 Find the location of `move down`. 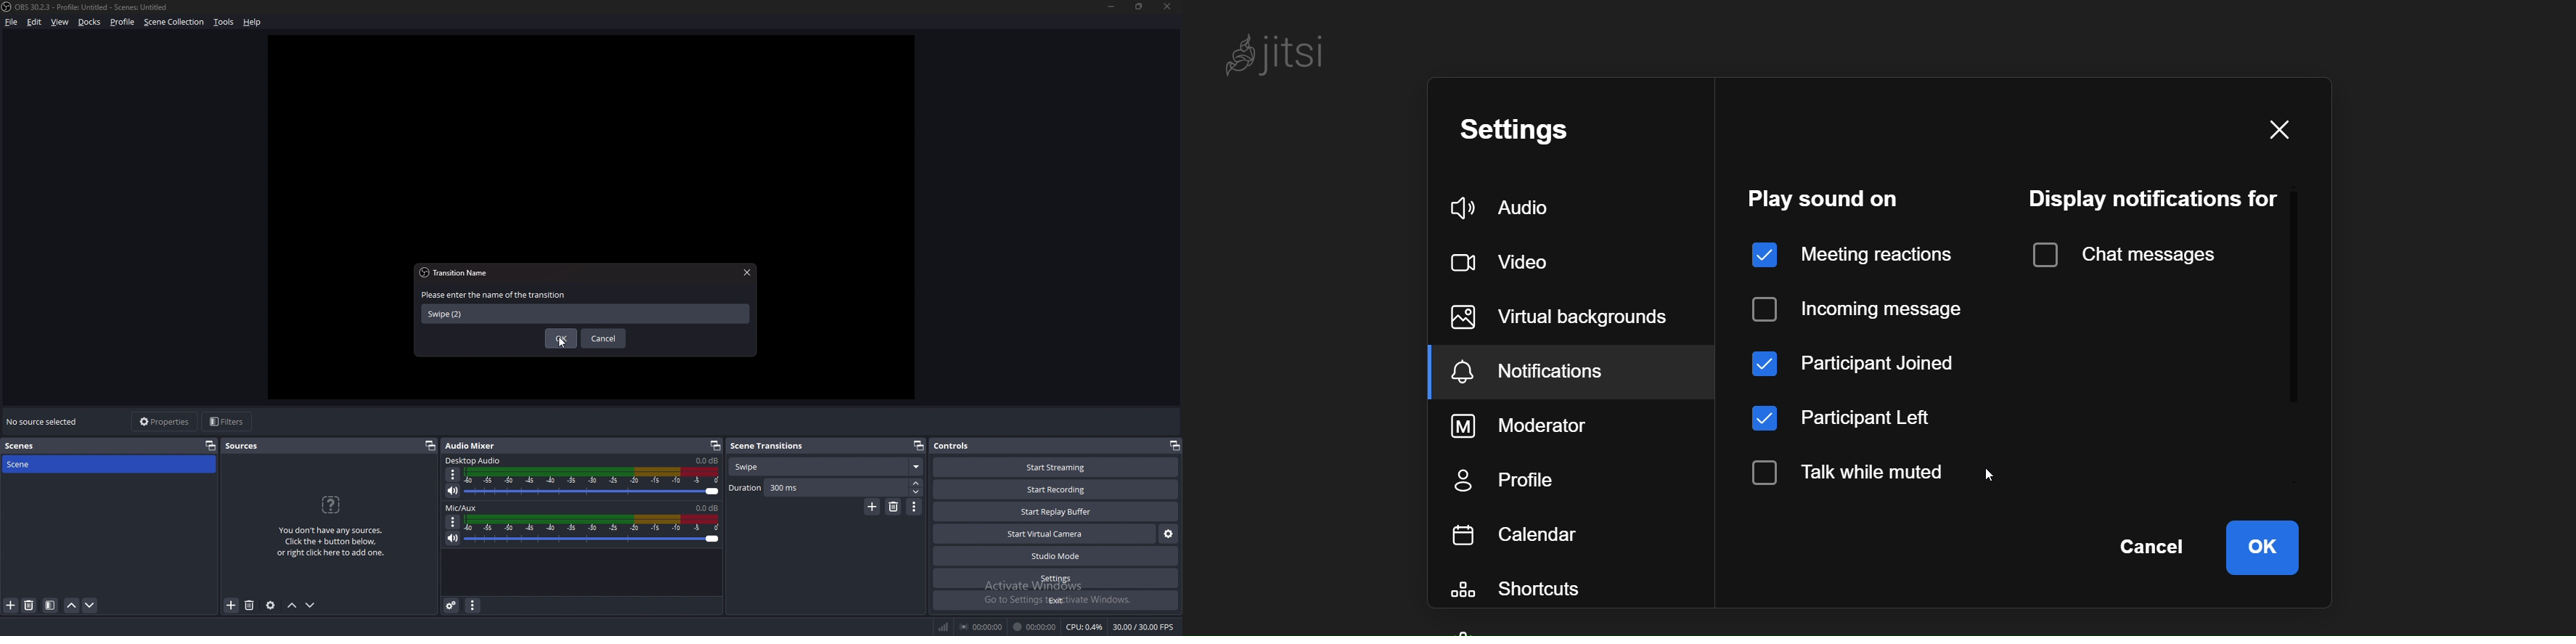

move down is located at coordinates (311, 605).